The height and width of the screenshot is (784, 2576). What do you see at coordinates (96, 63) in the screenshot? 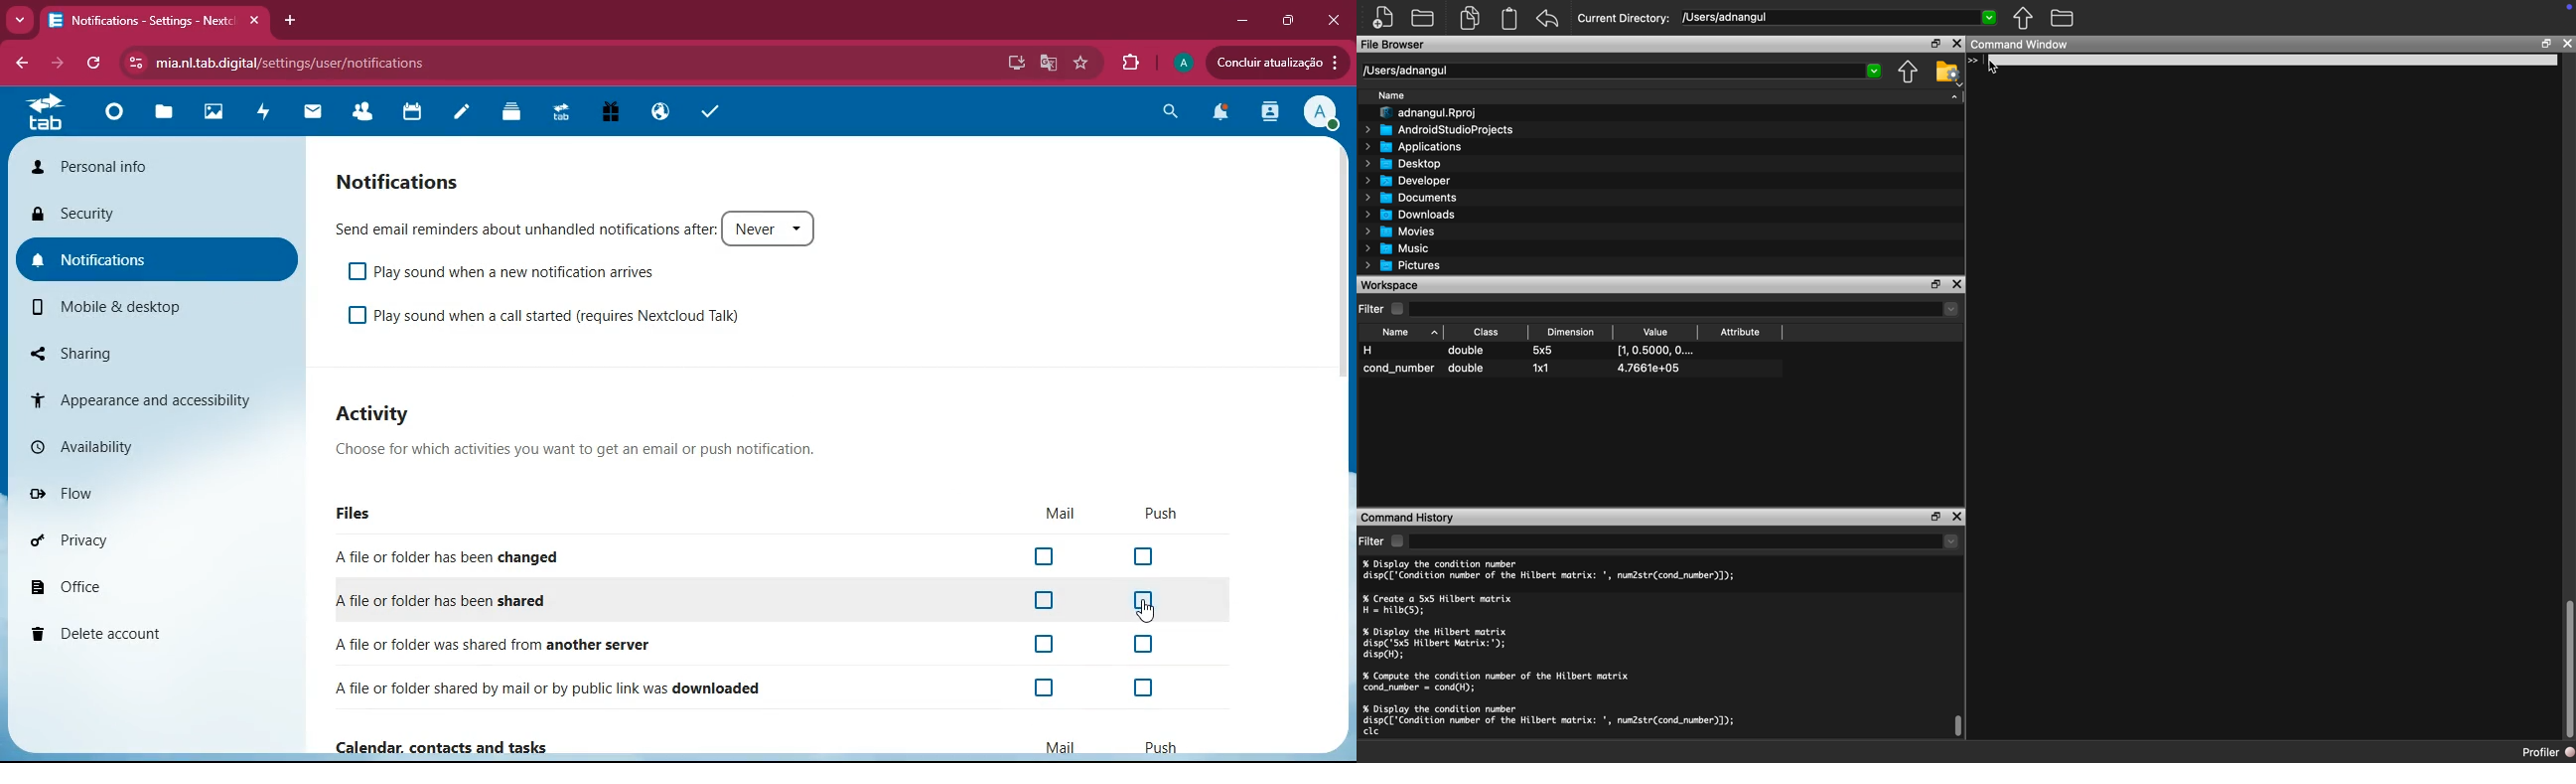
I see `refresh` at bounding box center [96, 63].